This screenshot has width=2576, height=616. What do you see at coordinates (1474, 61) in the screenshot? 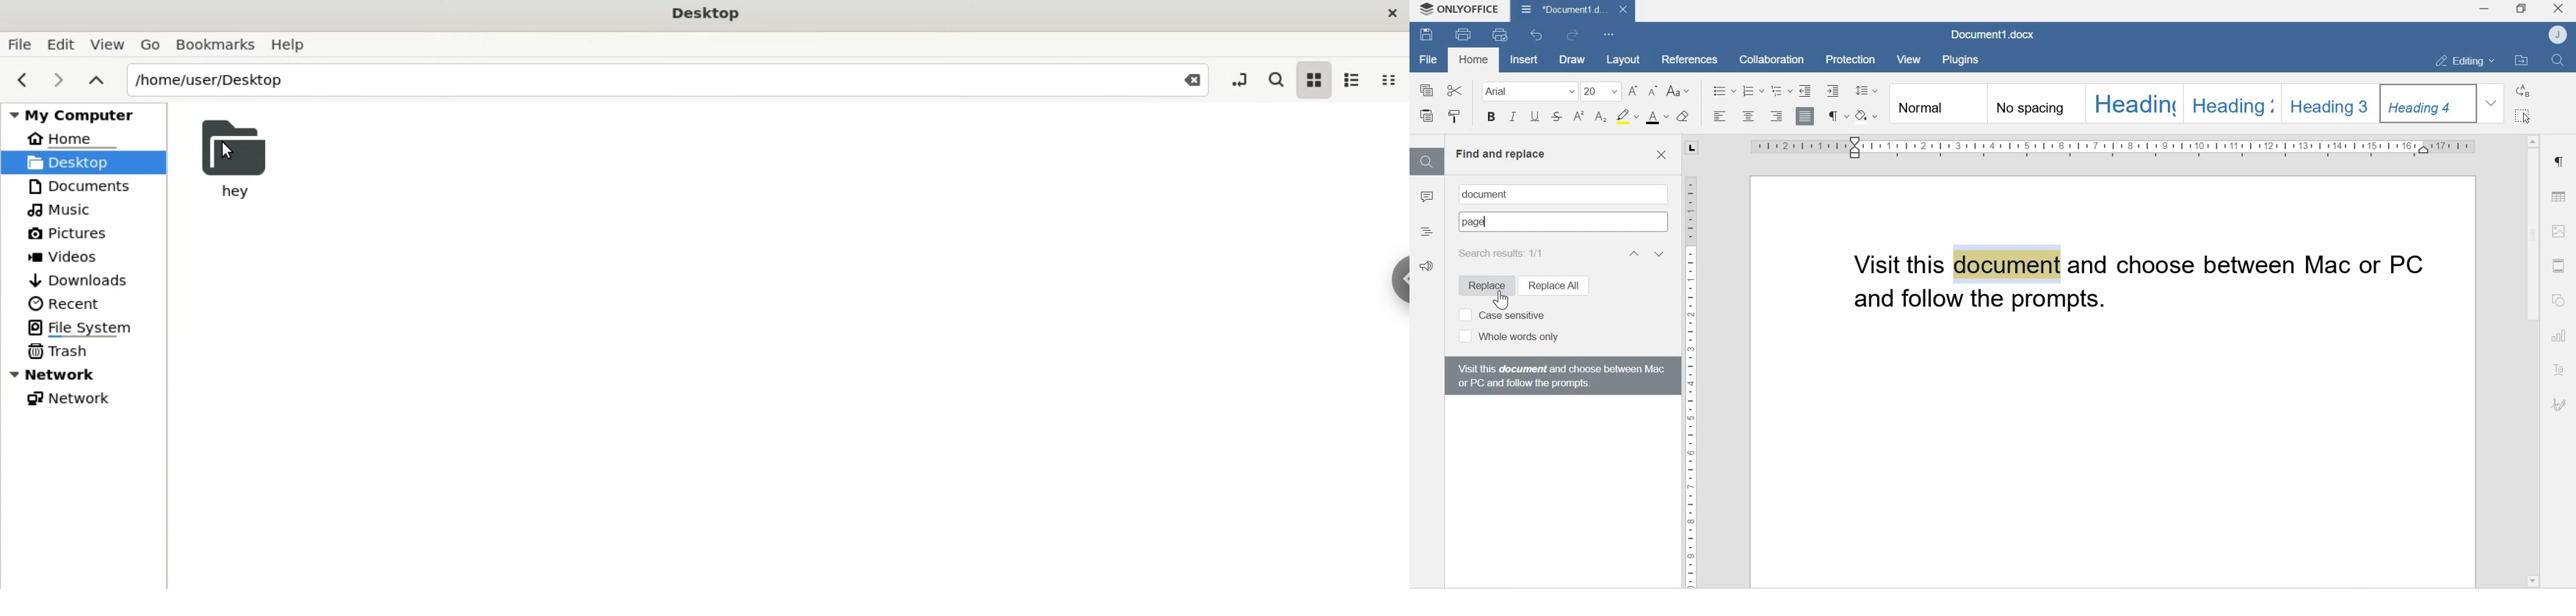
I see `Homd` at bounding box center [1474, 61].